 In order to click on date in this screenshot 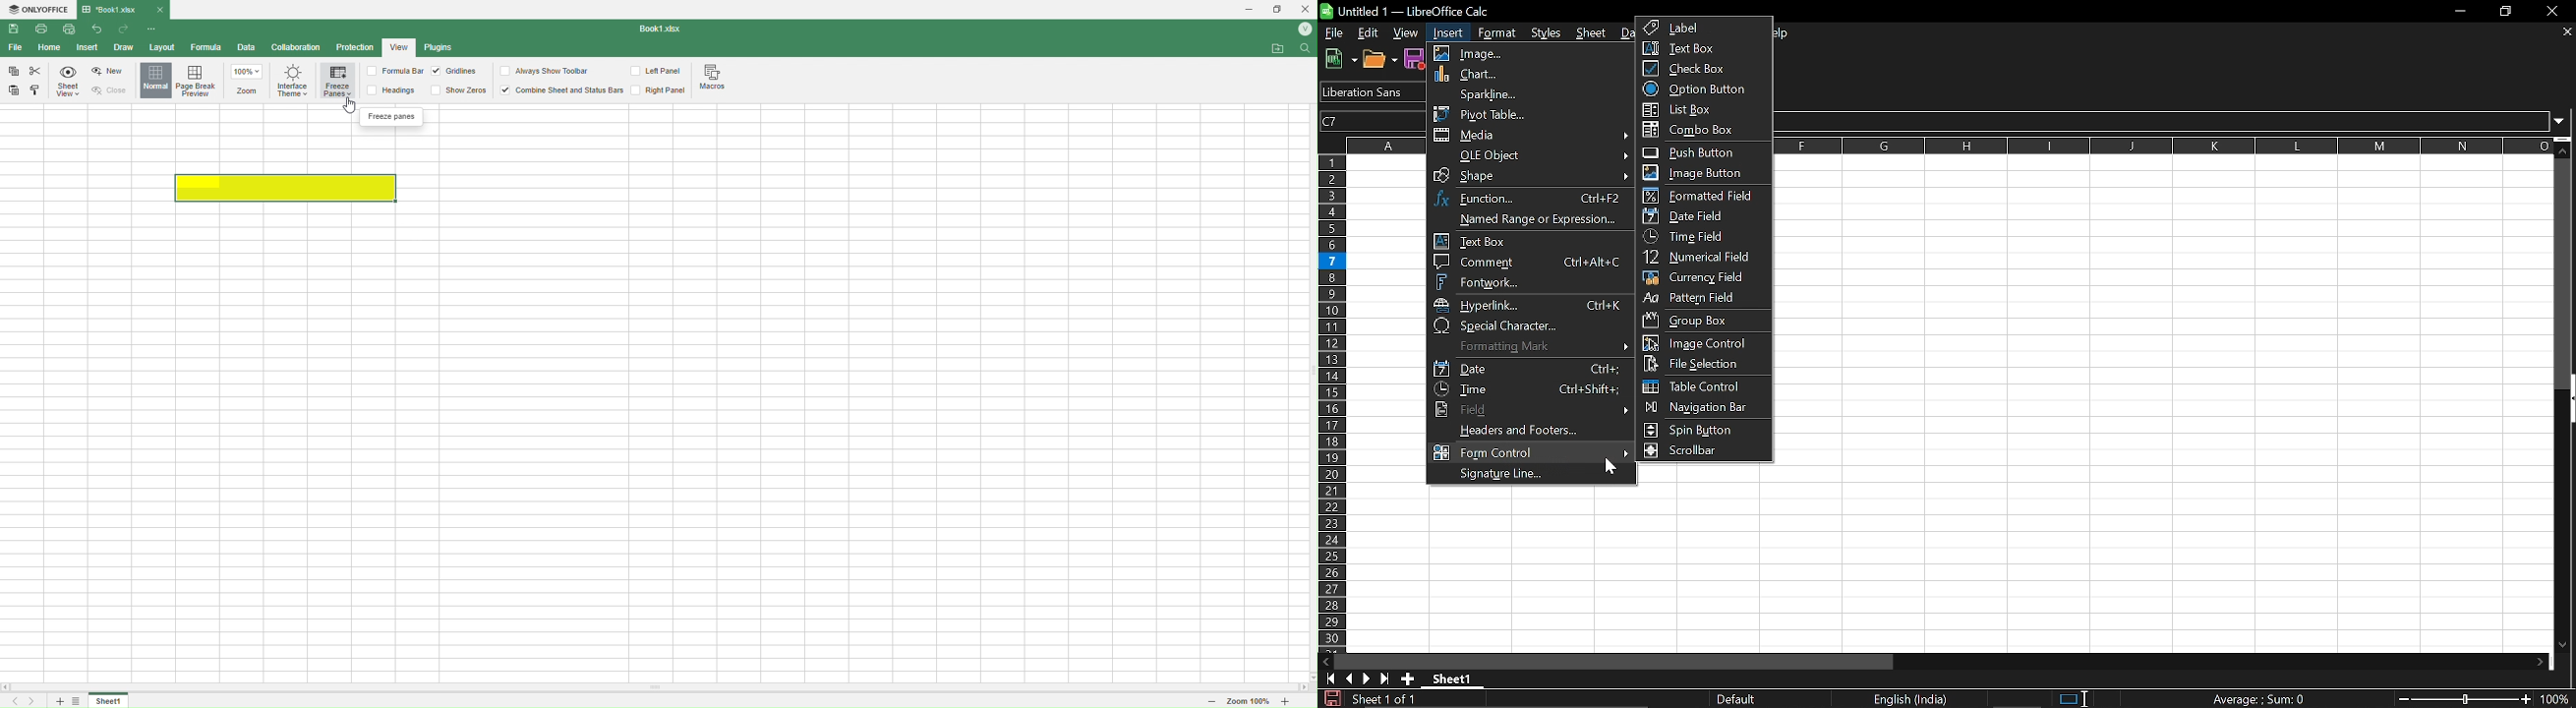, I will do `click(1529, 369)`.